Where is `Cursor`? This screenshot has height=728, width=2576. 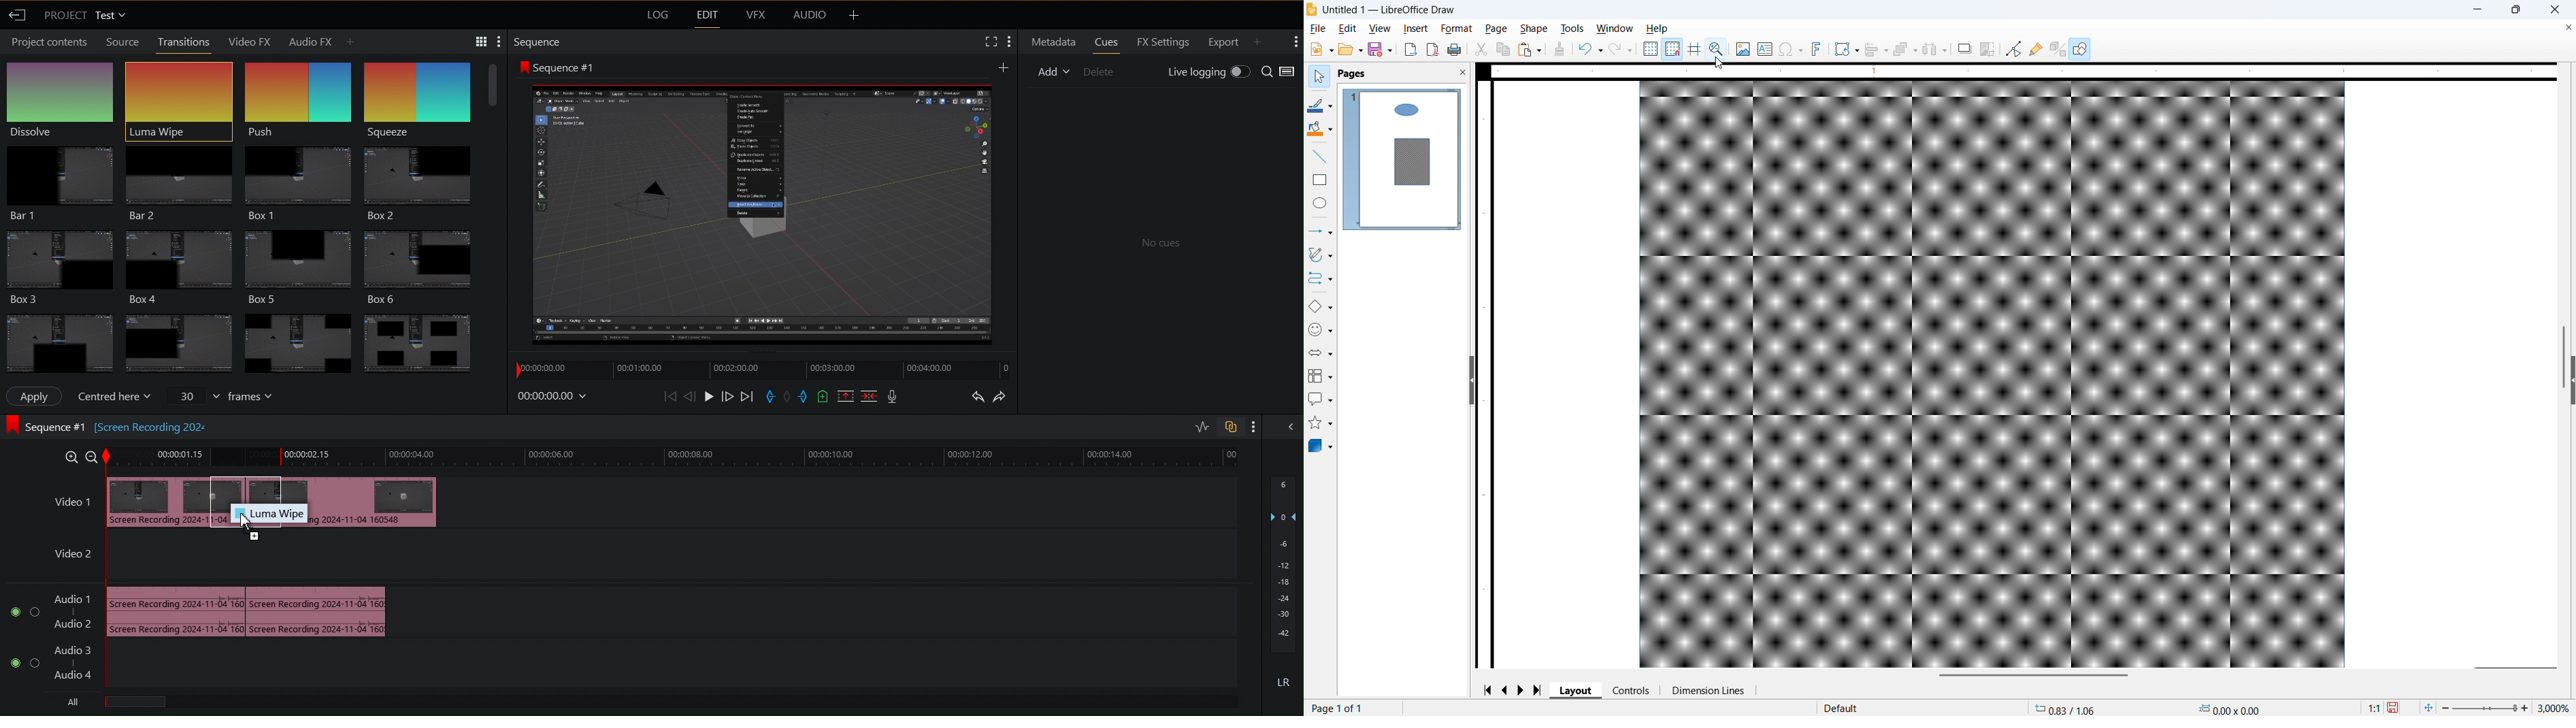
Cursor is located at coordinates (248, 524).